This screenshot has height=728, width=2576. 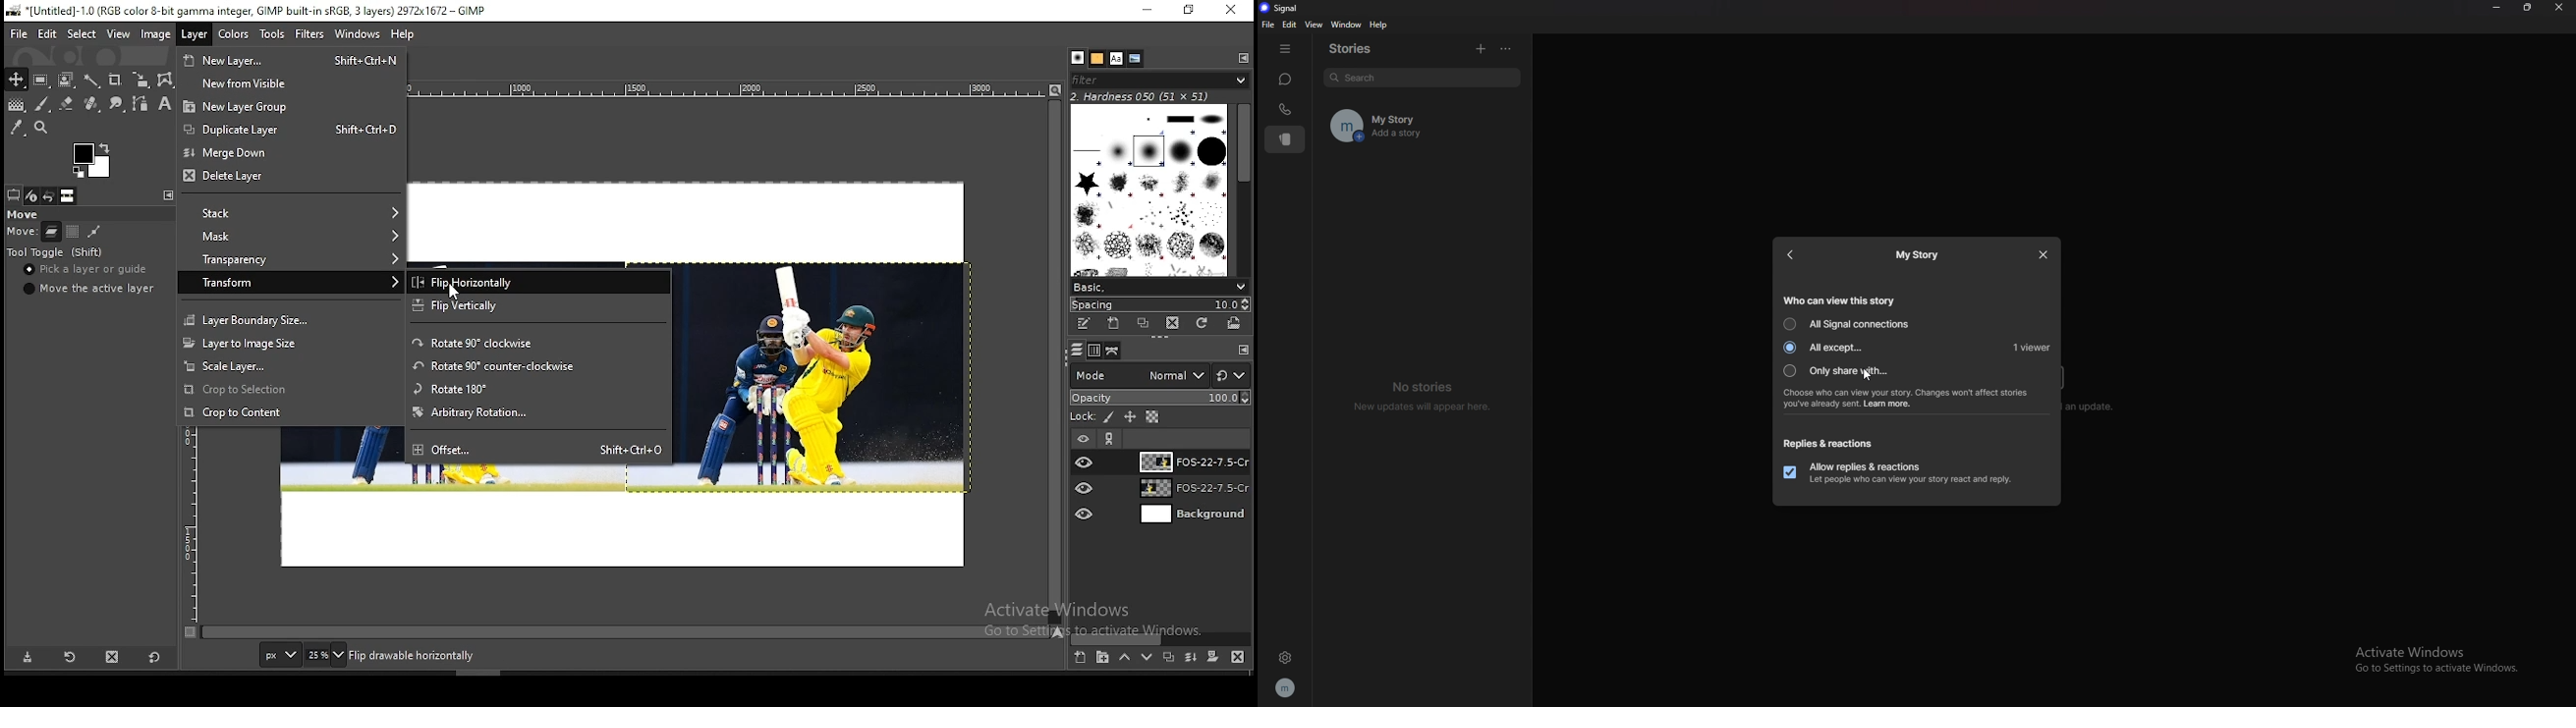 I want to click on choose who can view your story. changes won't affect stories you've already sent, so click(x=1907, y=397).